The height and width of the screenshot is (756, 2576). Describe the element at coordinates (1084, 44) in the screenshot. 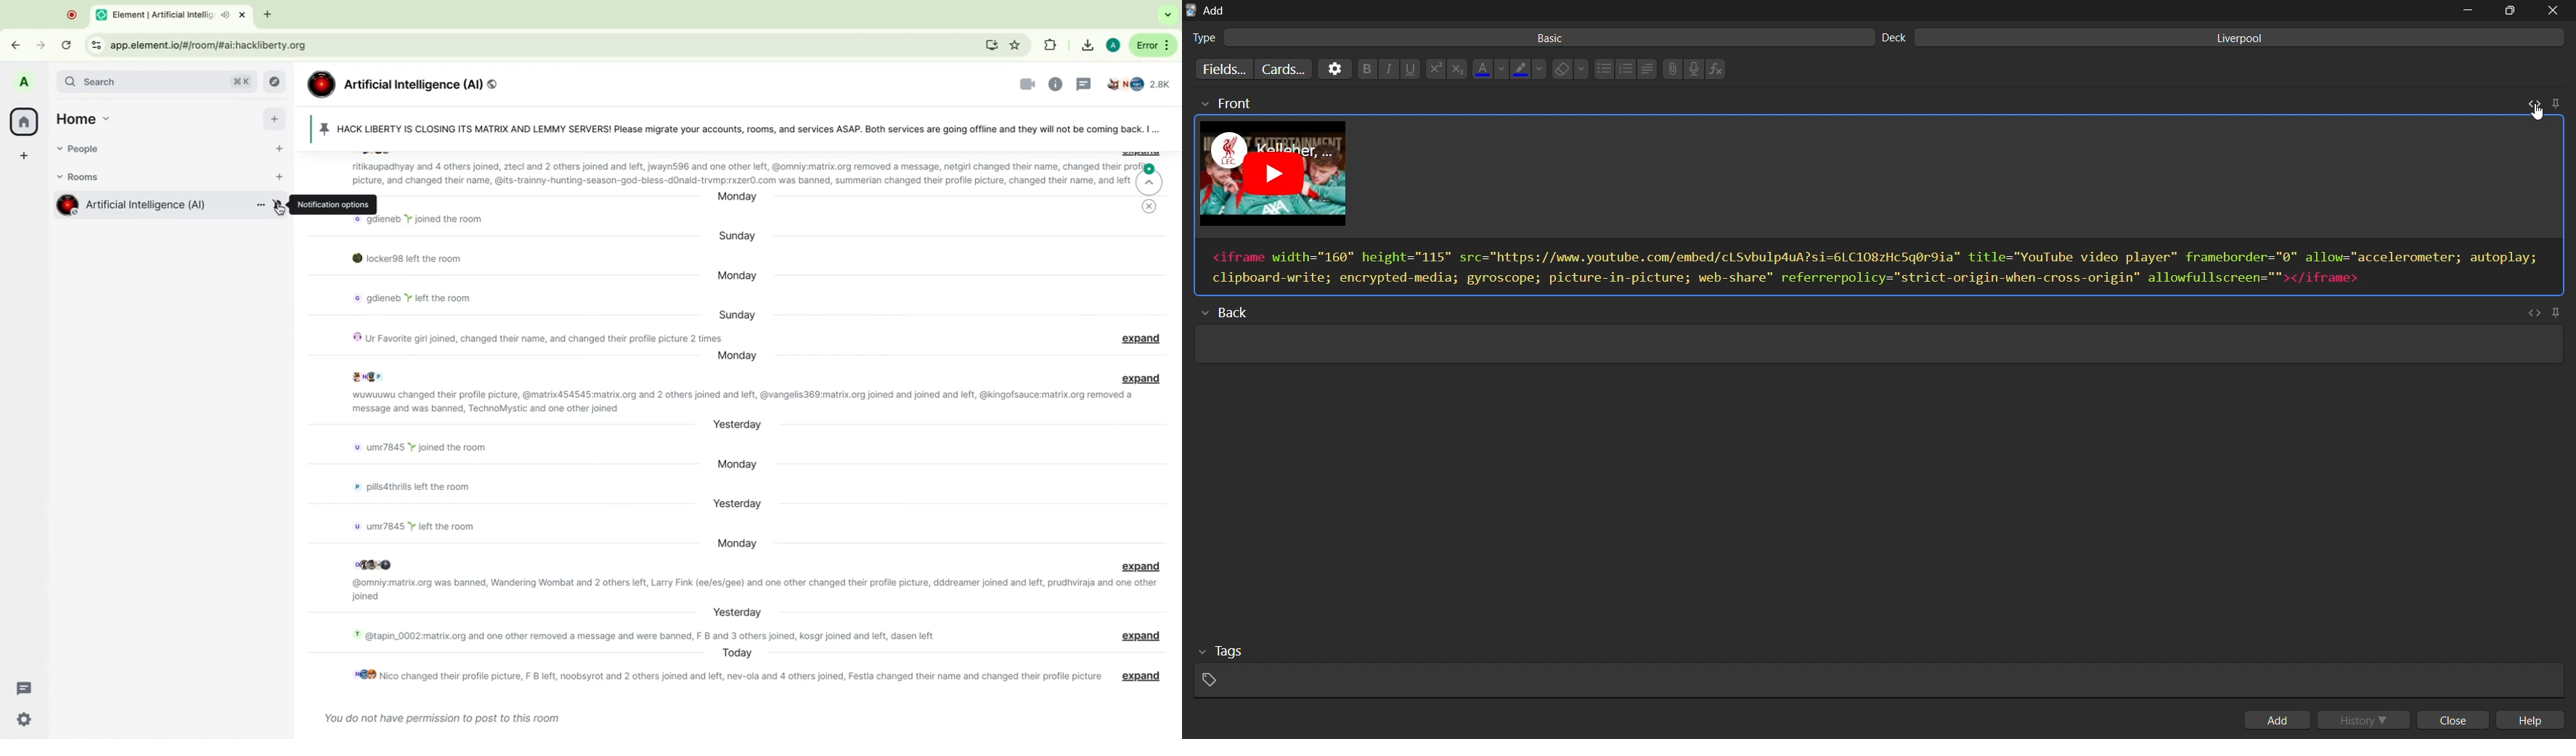

I see `downloads` at that location.